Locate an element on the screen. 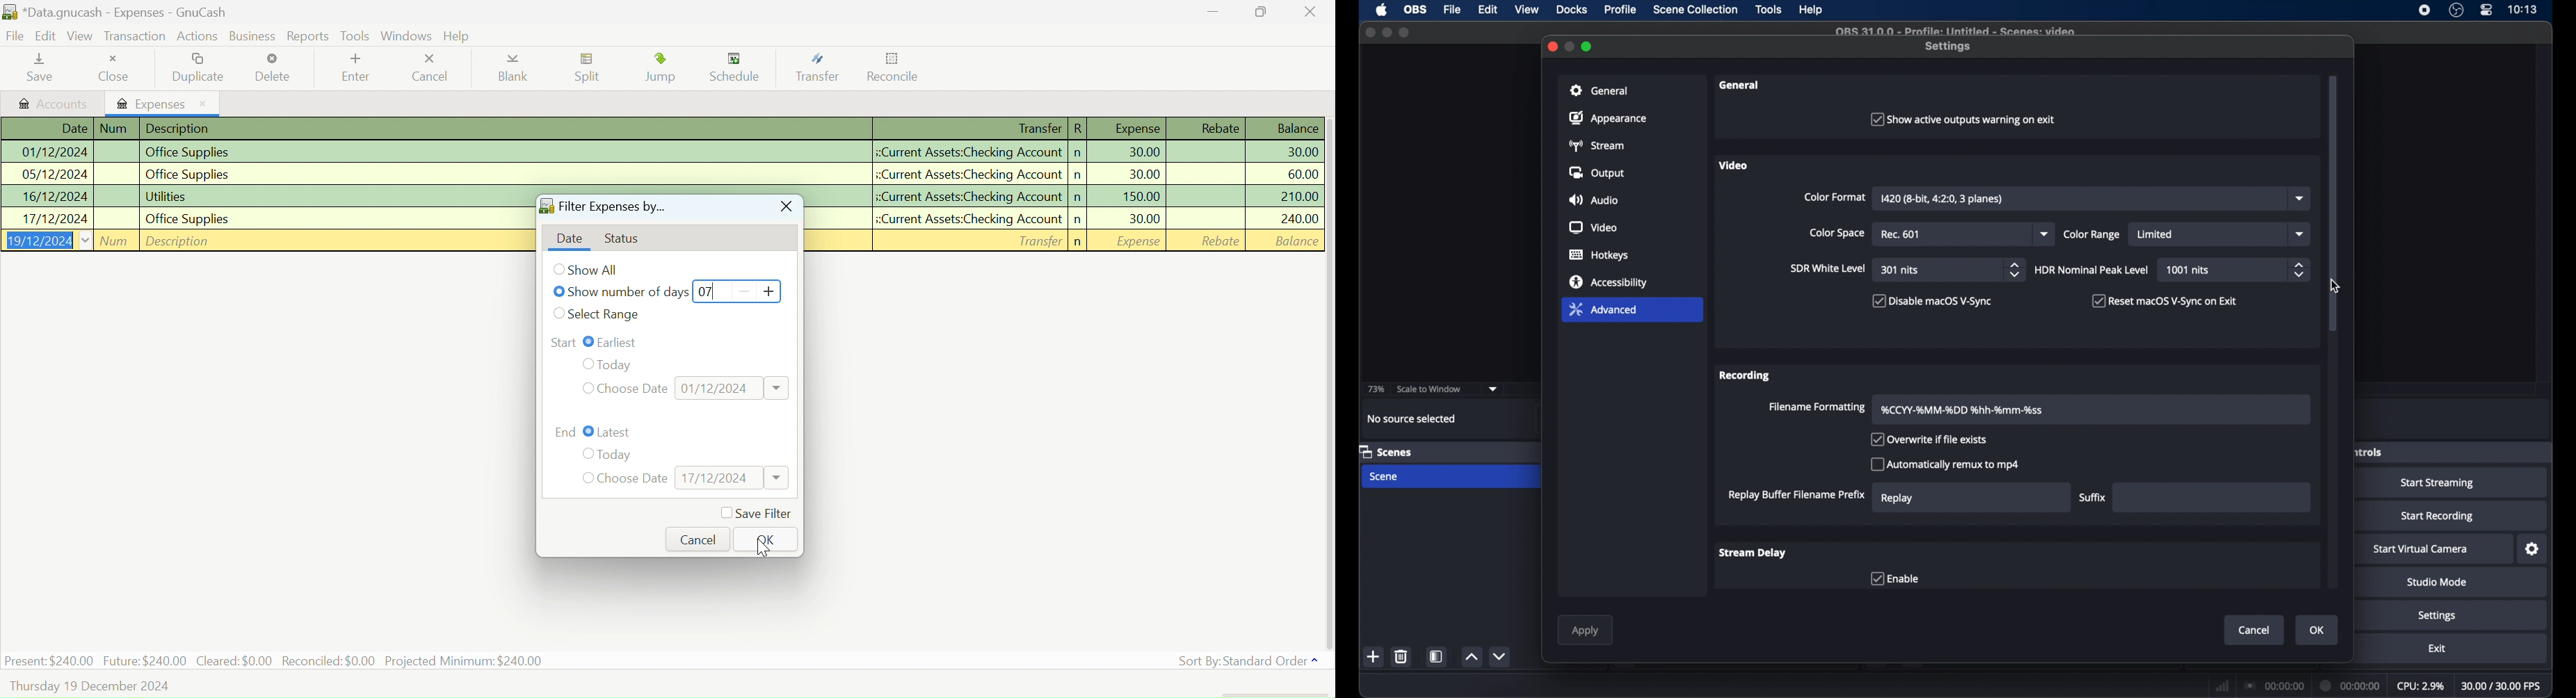  audio is located at coordinates (1593, 201).